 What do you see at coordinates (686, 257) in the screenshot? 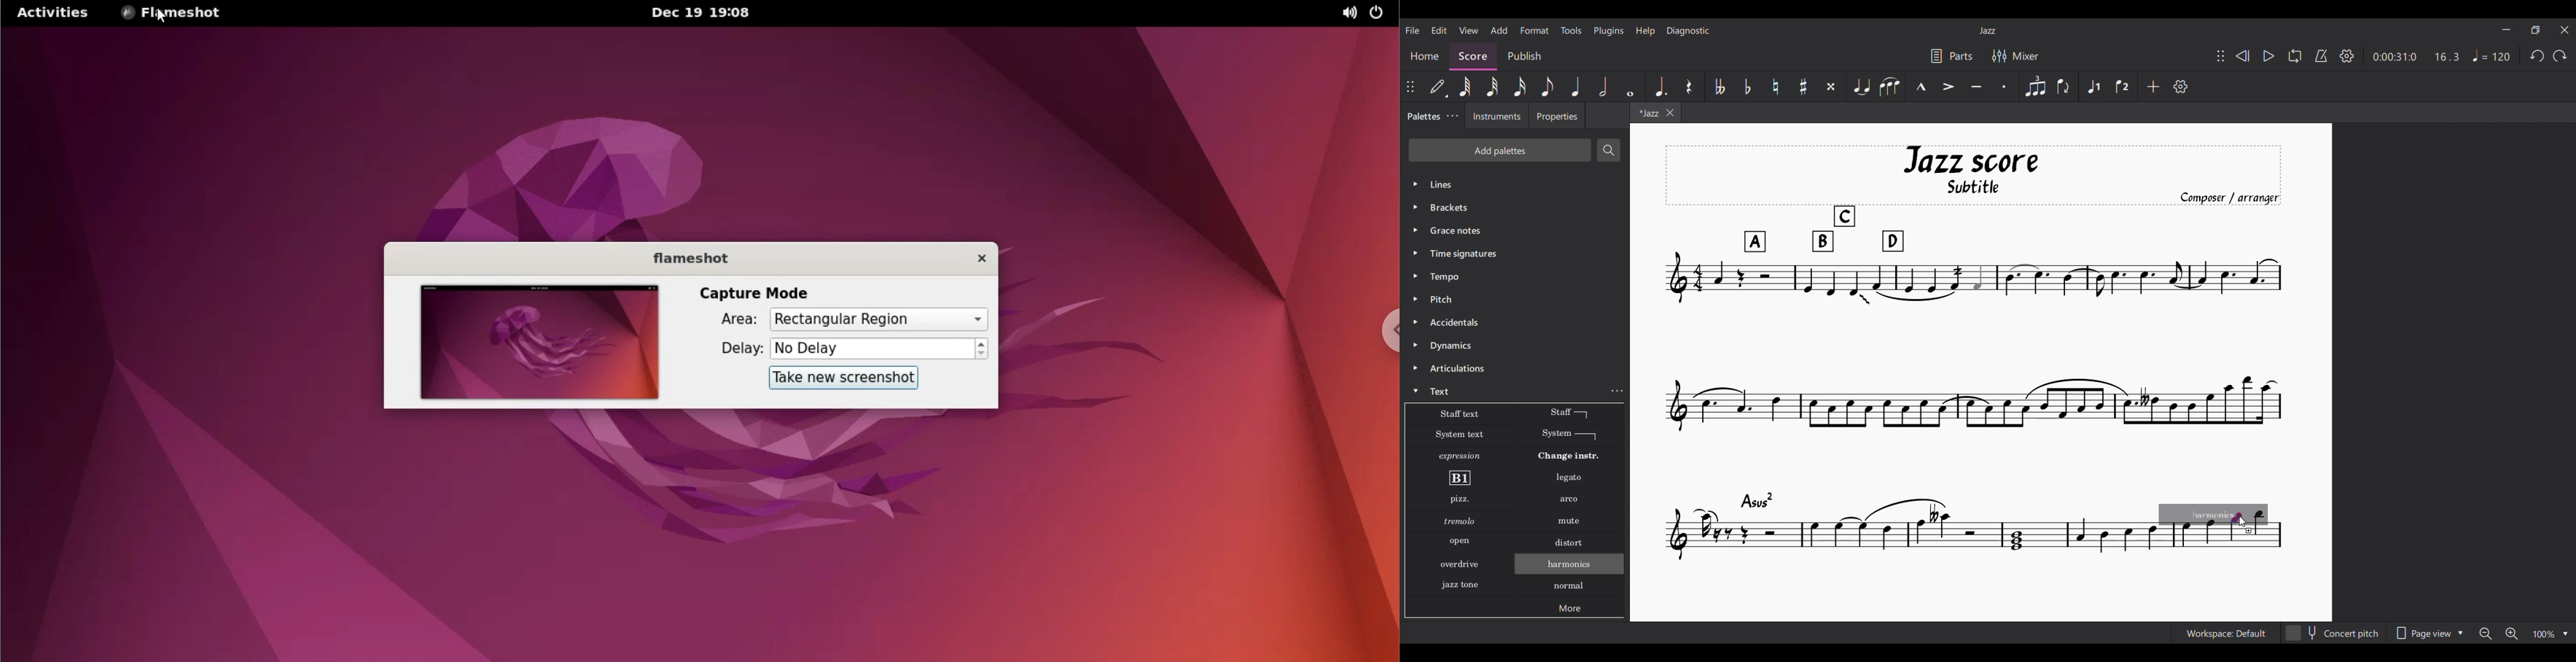
I see `flameshot ` at bounding box center [686, 257].